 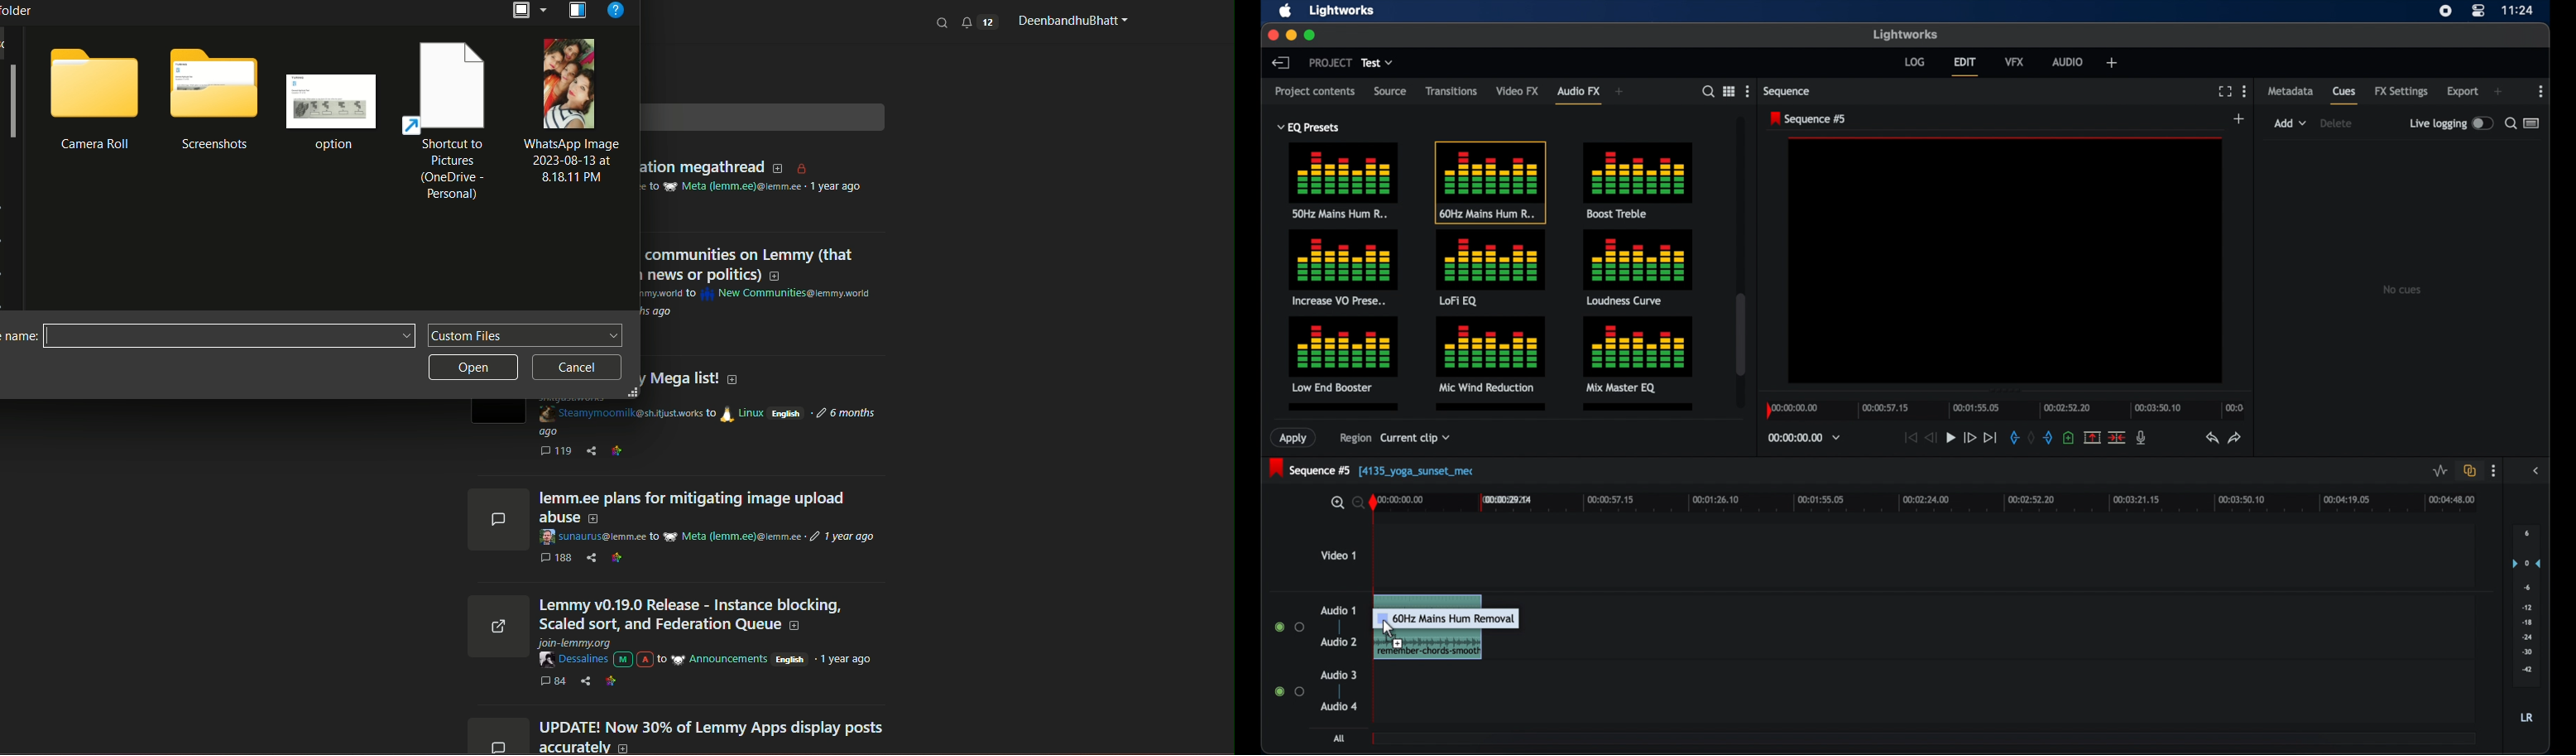 What do you see at coordinates (1451, 92) in the screenshot?
I see `transitions` at bounding box center [1451, 92].